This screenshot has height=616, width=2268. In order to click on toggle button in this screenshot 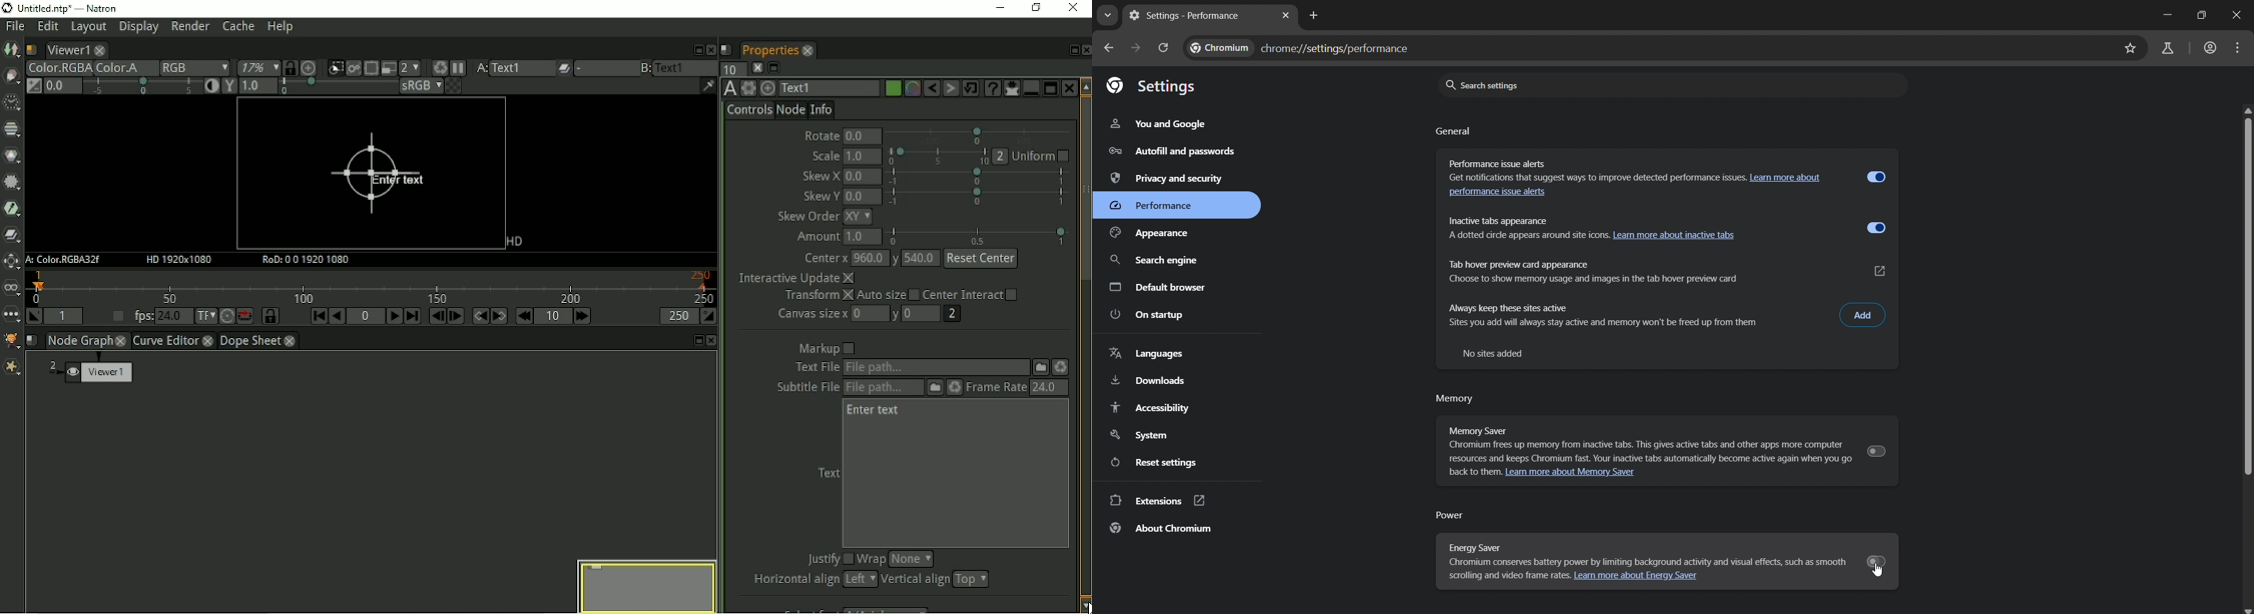, I will do `click(1876, 228)`.